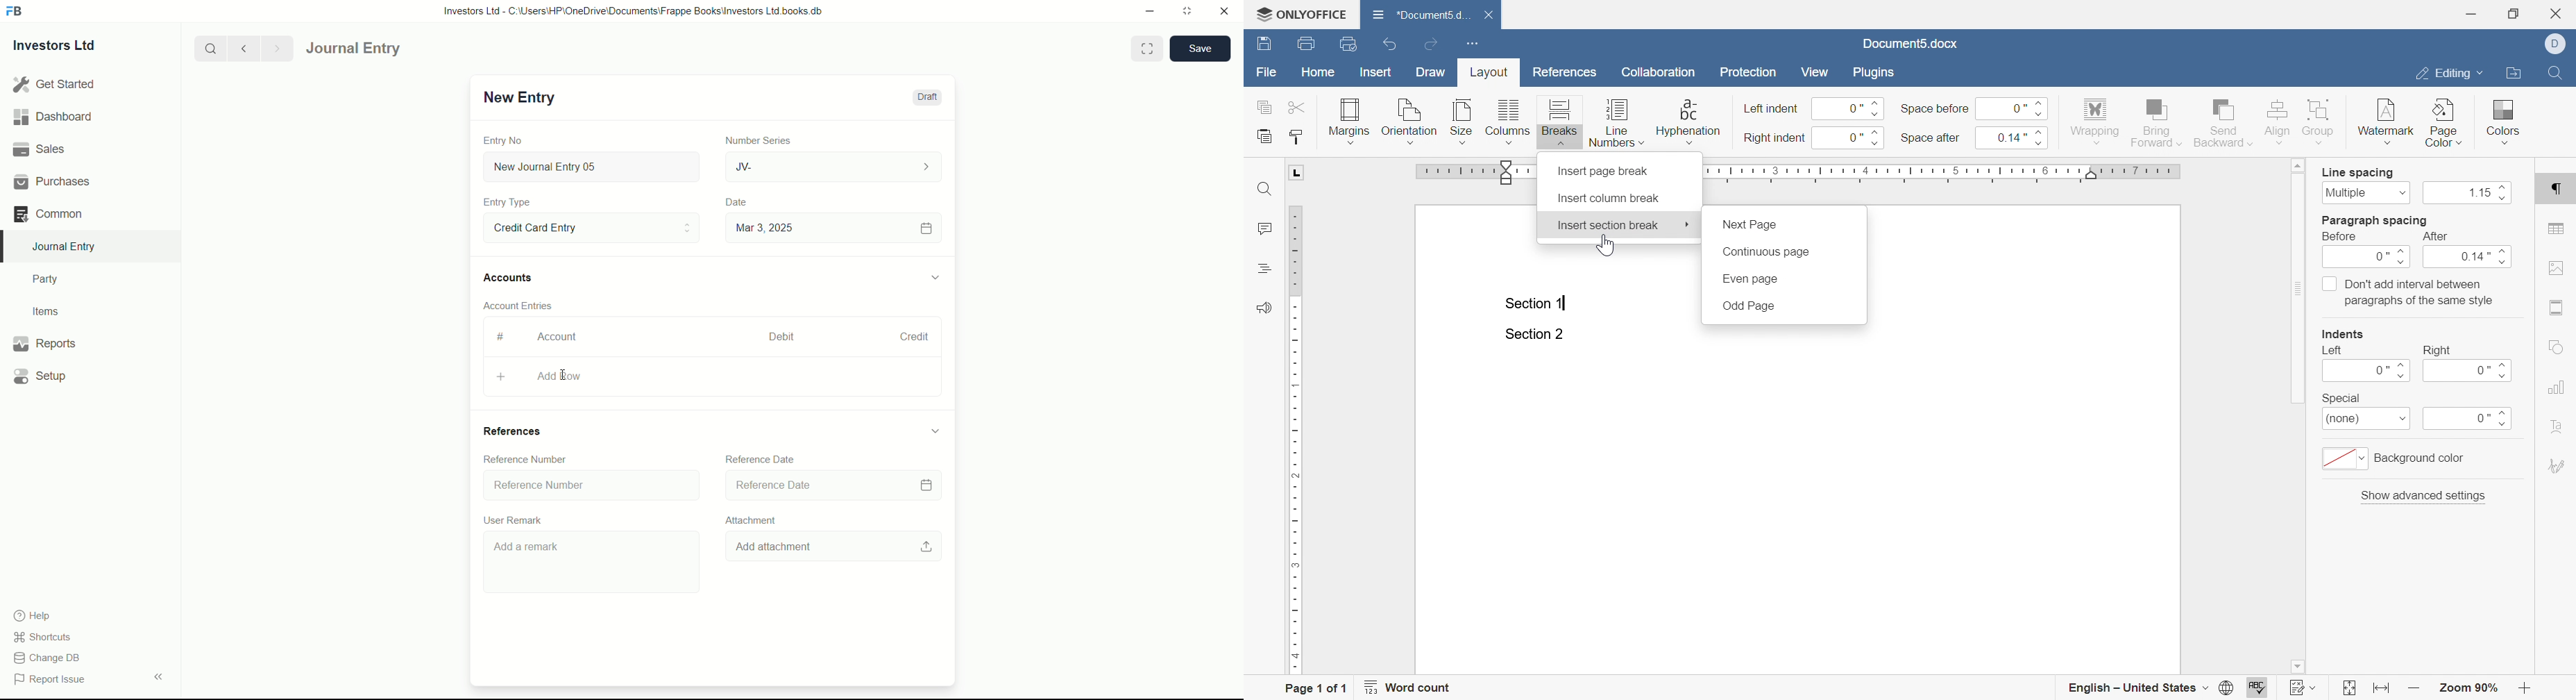 This screenshot has width=2576, height=700. Describe the element at coordinates (1432, 44) in the screenshot. I see `redo` at that location.